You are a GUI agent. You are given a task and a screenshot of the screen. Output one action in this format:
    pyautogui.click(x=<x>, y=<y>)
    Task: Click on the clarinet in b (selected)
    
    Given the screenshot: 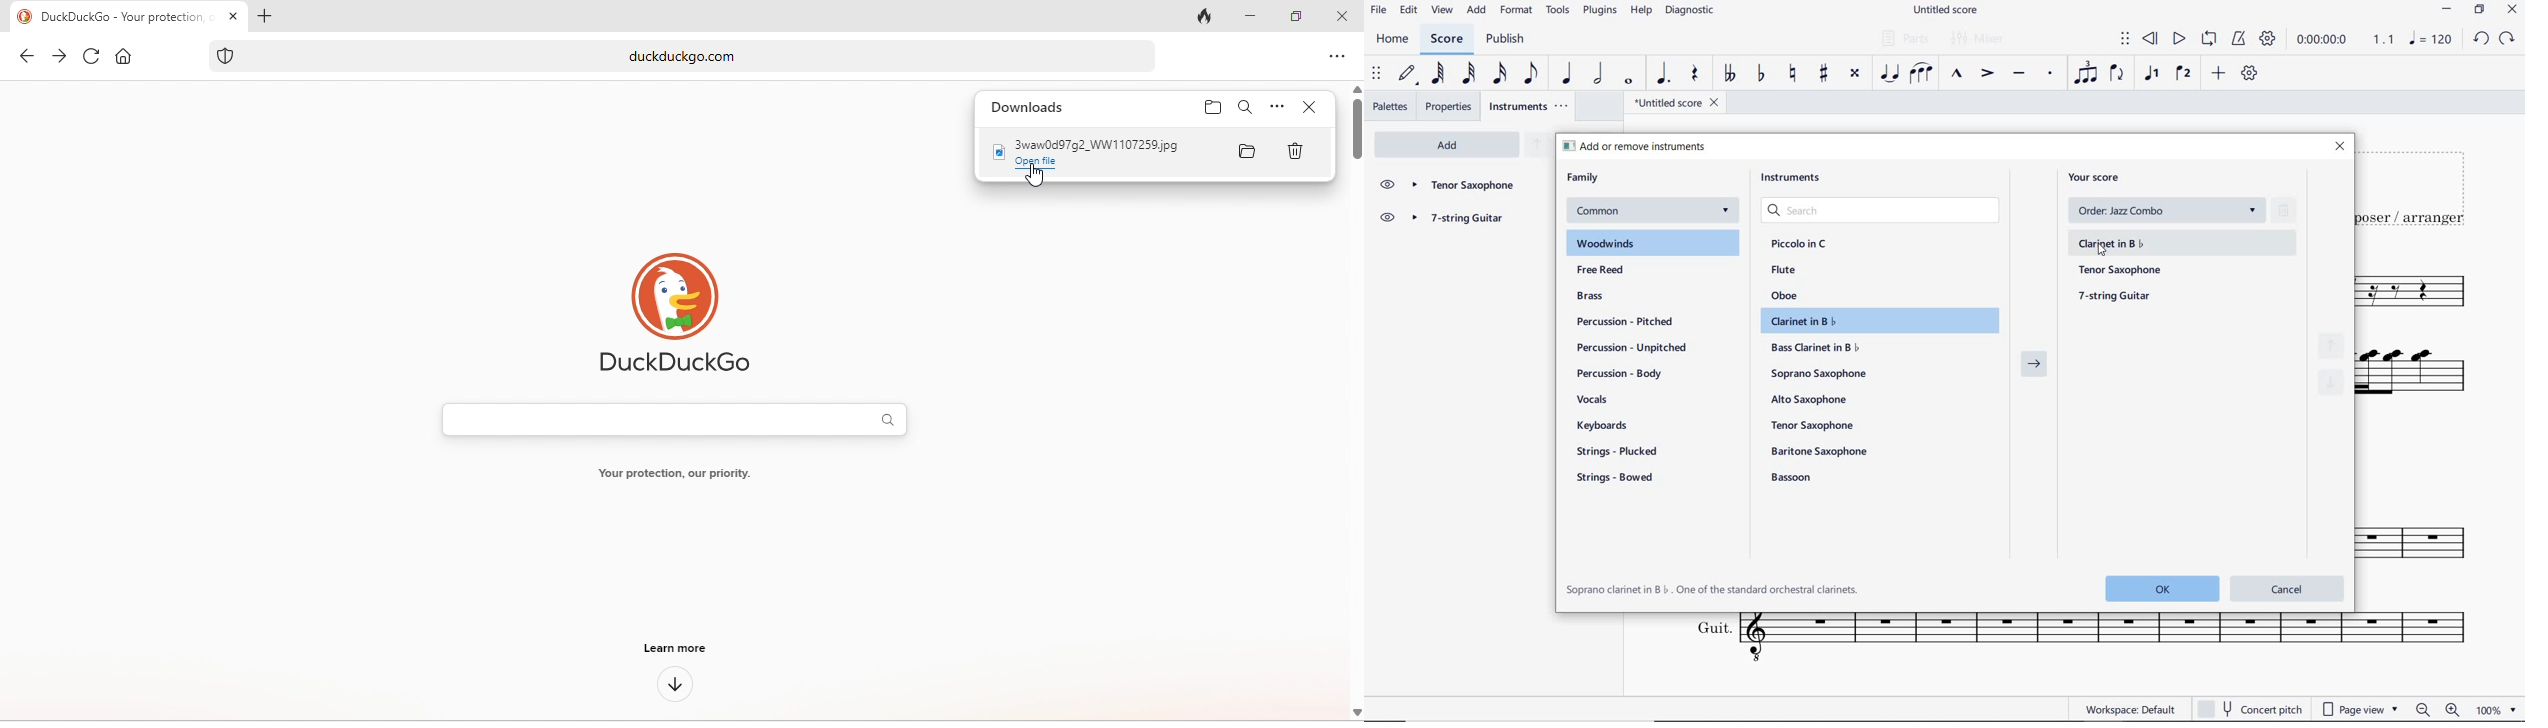 What is the action you would take?
    pyautogui.click(x=2181, y=243)
    